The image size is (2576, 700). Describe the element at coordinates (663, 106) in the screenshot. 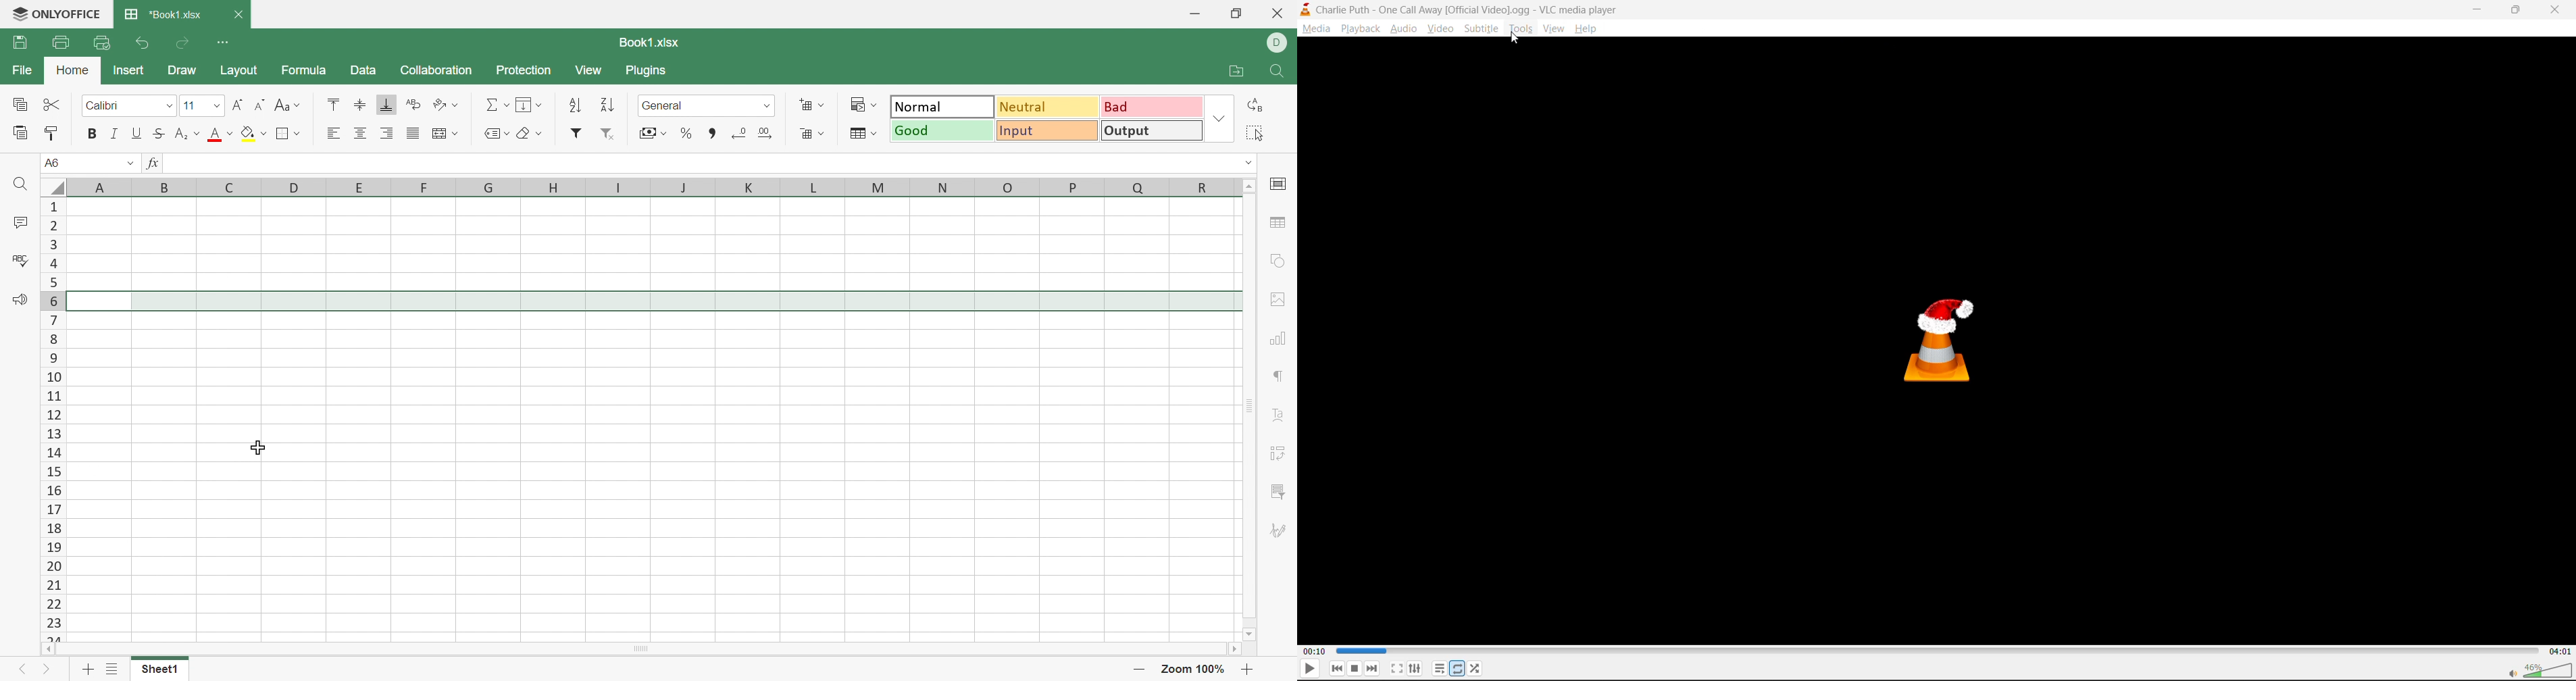

I see `General` at that location.